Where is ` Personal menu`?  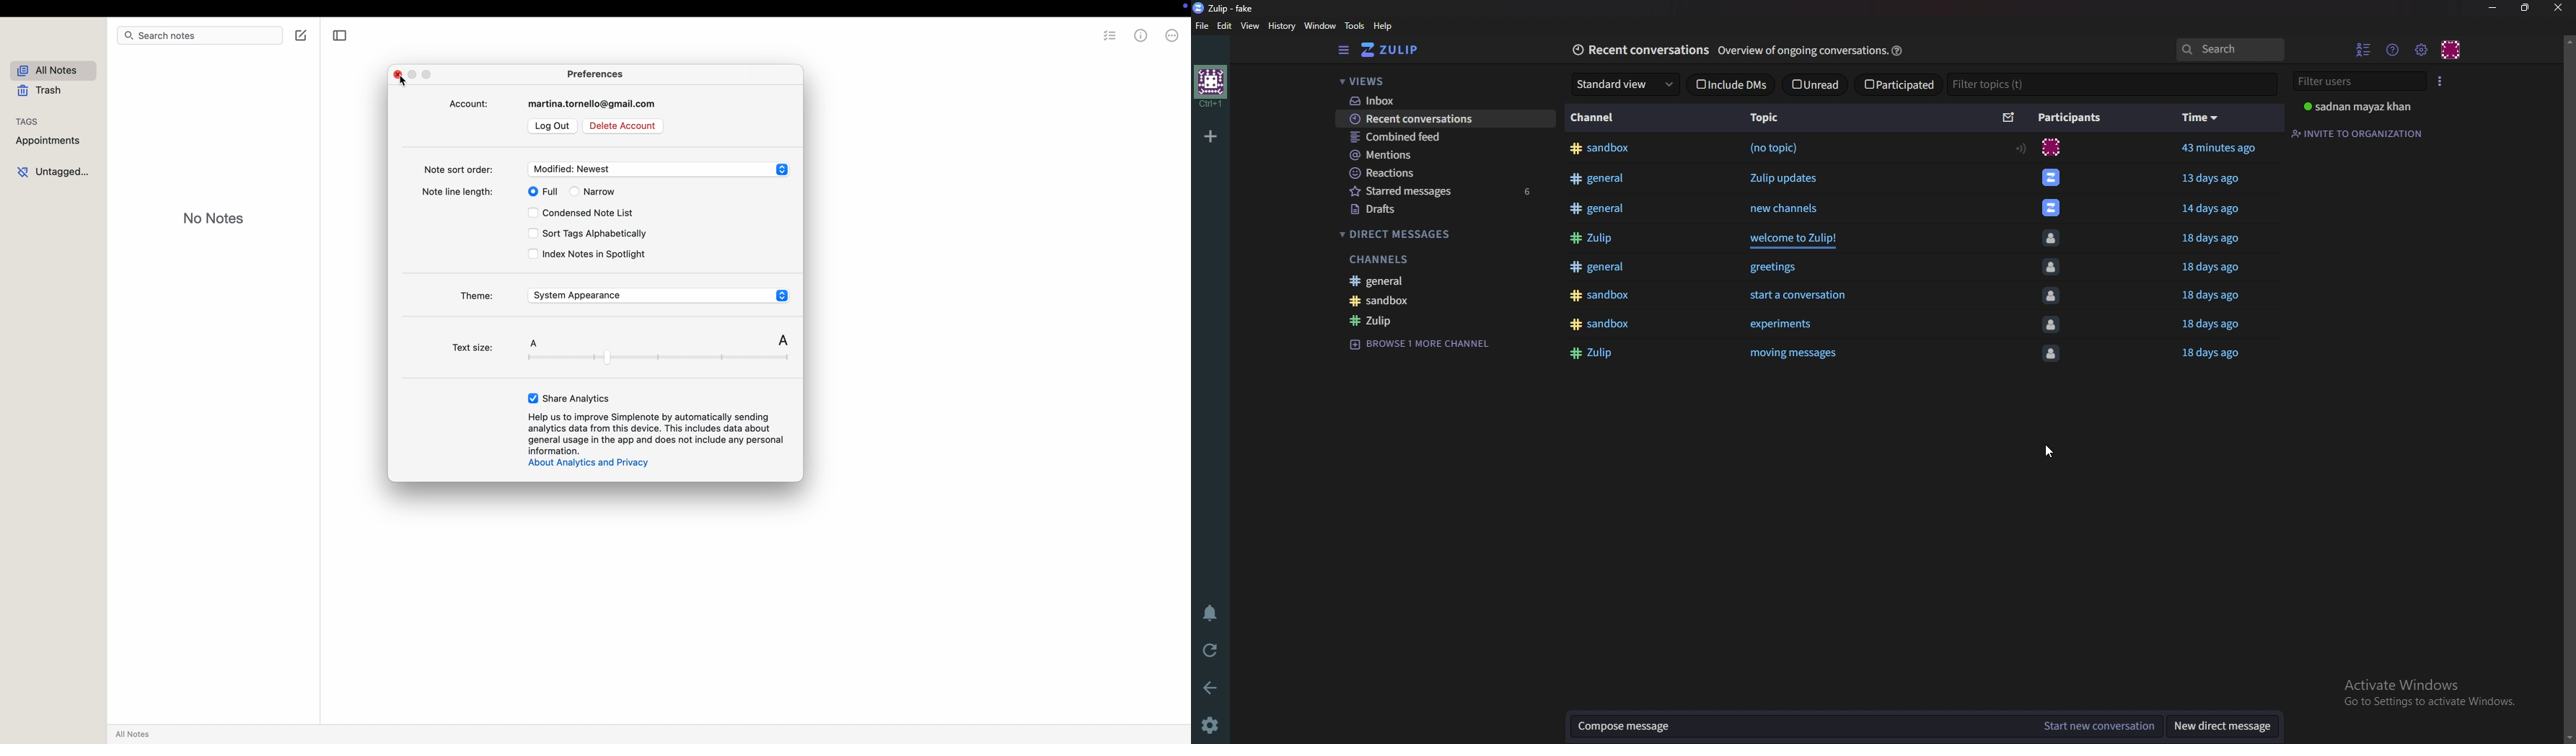  Personal menu is located at coordinates (2451, 49).